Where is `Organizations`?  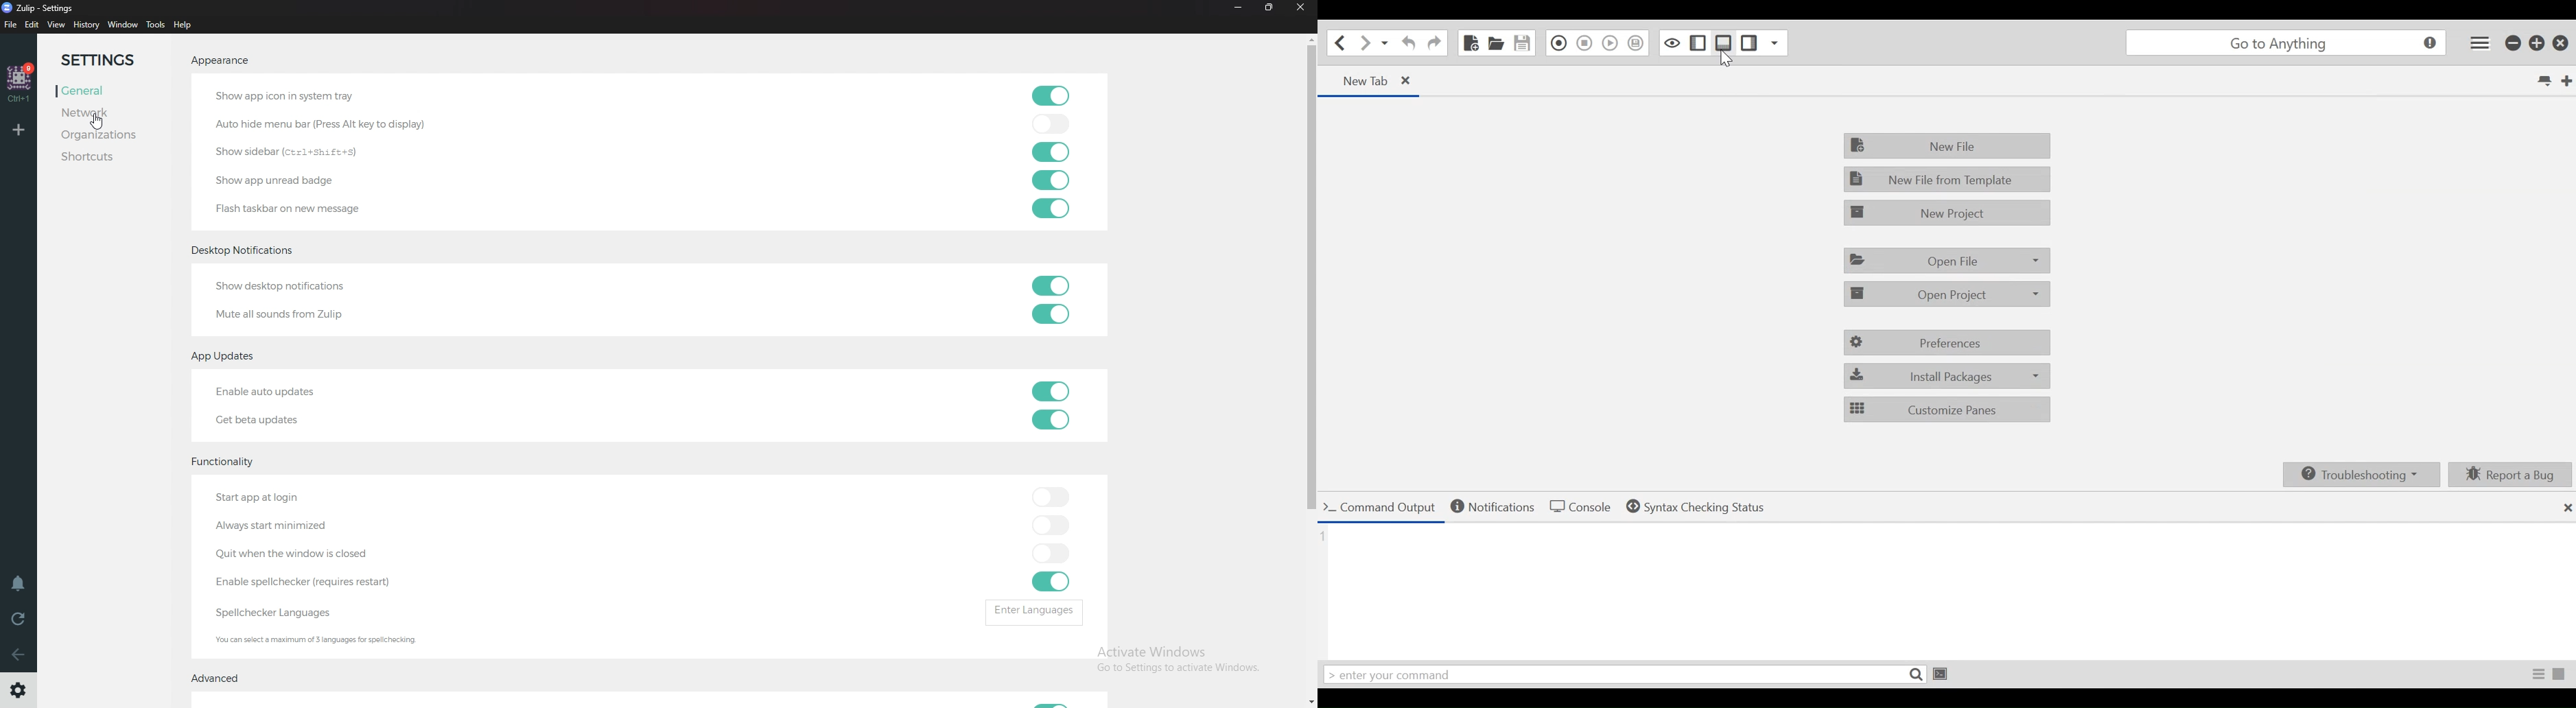 Organizations is located at coordinates (115, 135).